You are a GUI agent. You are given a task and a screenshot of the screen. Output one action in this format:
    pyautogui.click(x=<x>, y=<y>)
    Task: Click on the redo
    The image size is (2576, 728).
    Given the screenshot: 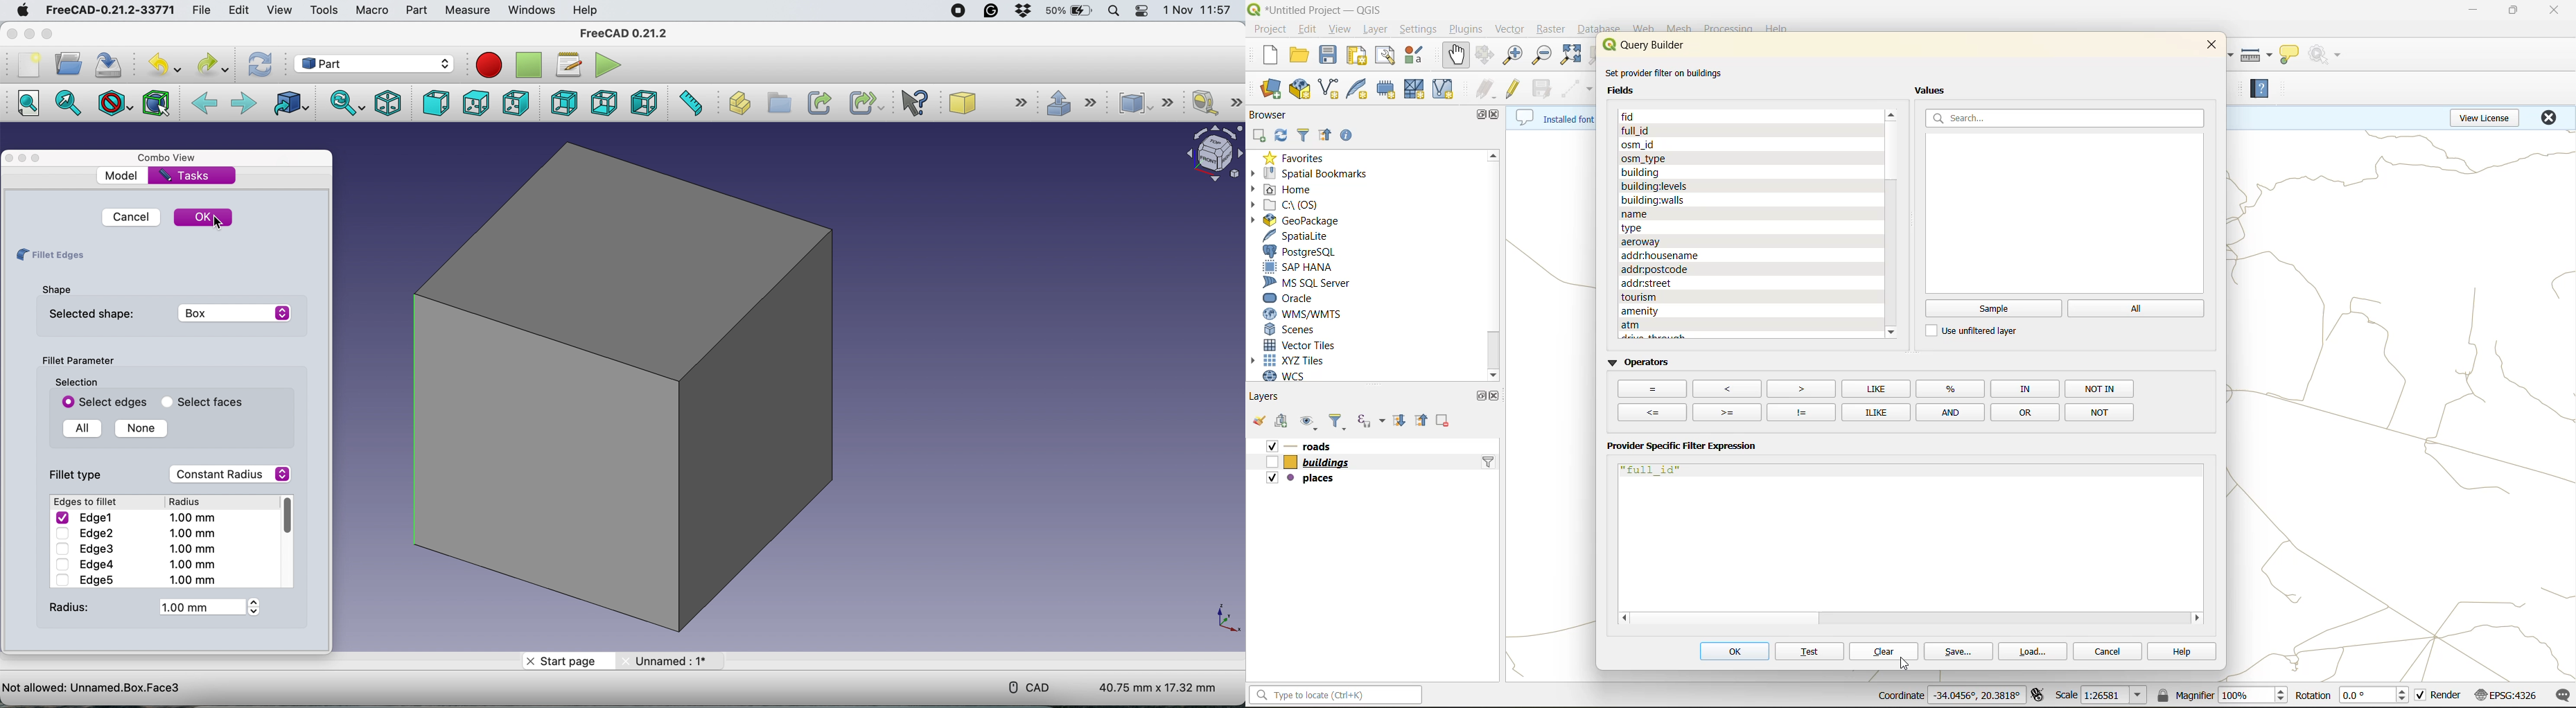 What is the action you would take?
    pyautogui.click(x=213, y=64)
    